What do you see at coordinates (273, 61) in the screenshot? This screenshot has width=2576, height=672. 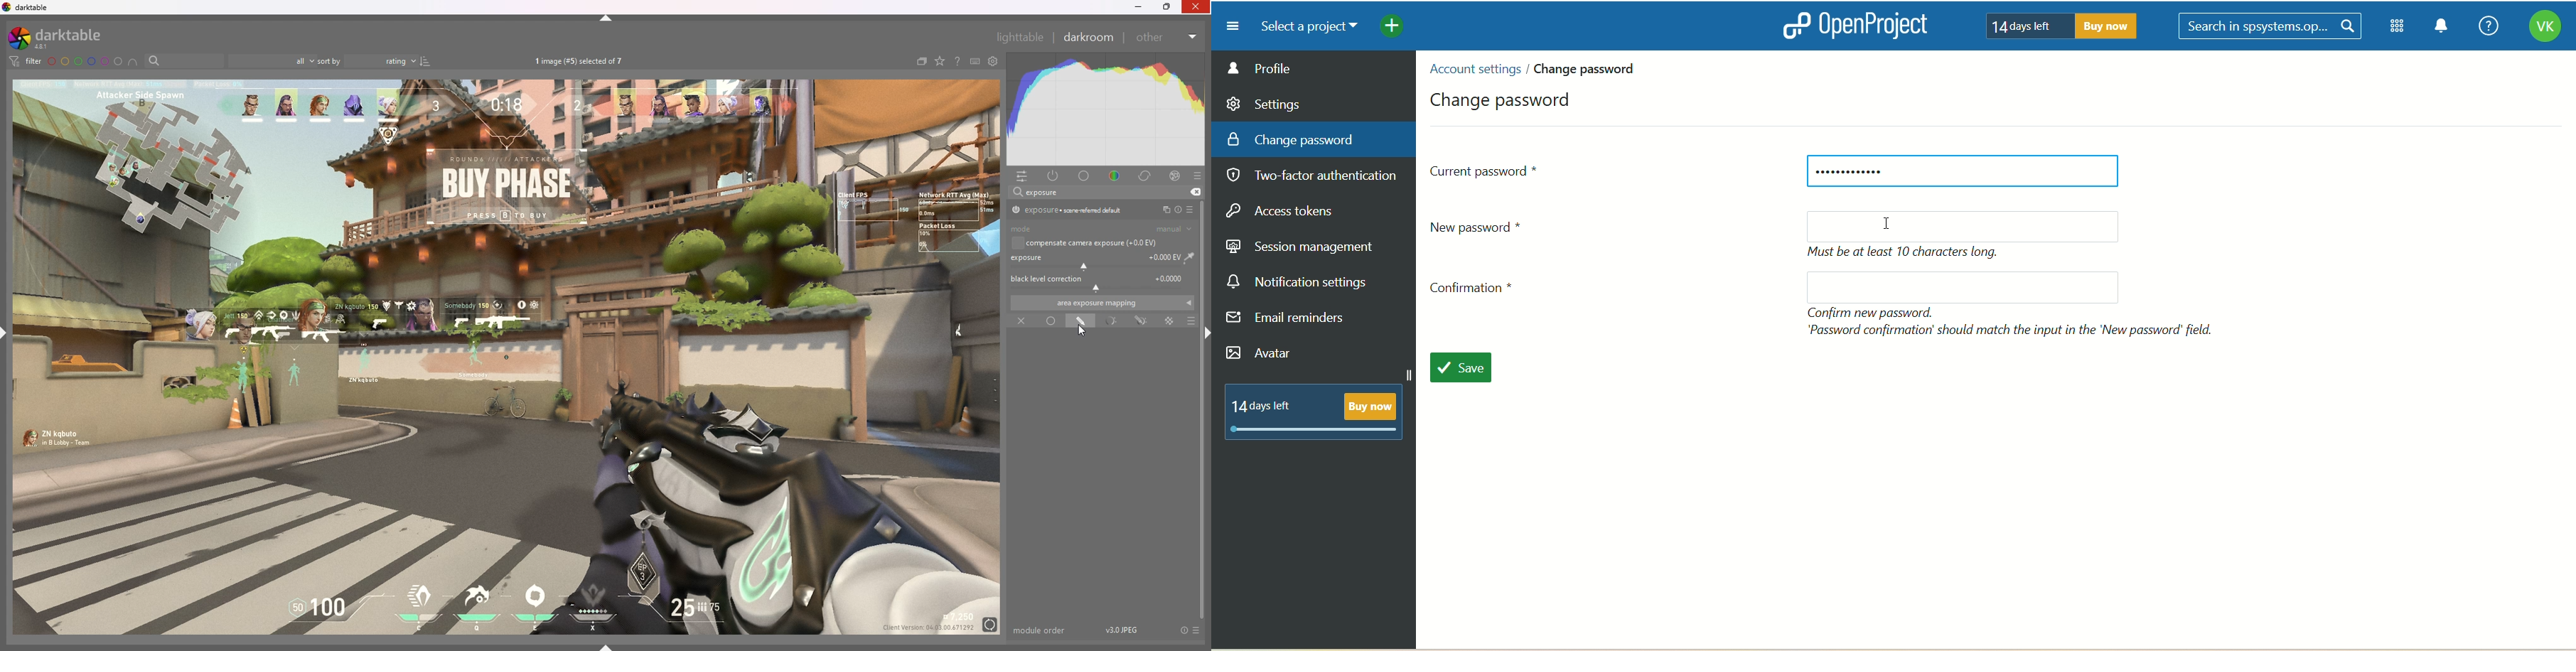 I see `filter by images rating` at bounding box center [273, 61].